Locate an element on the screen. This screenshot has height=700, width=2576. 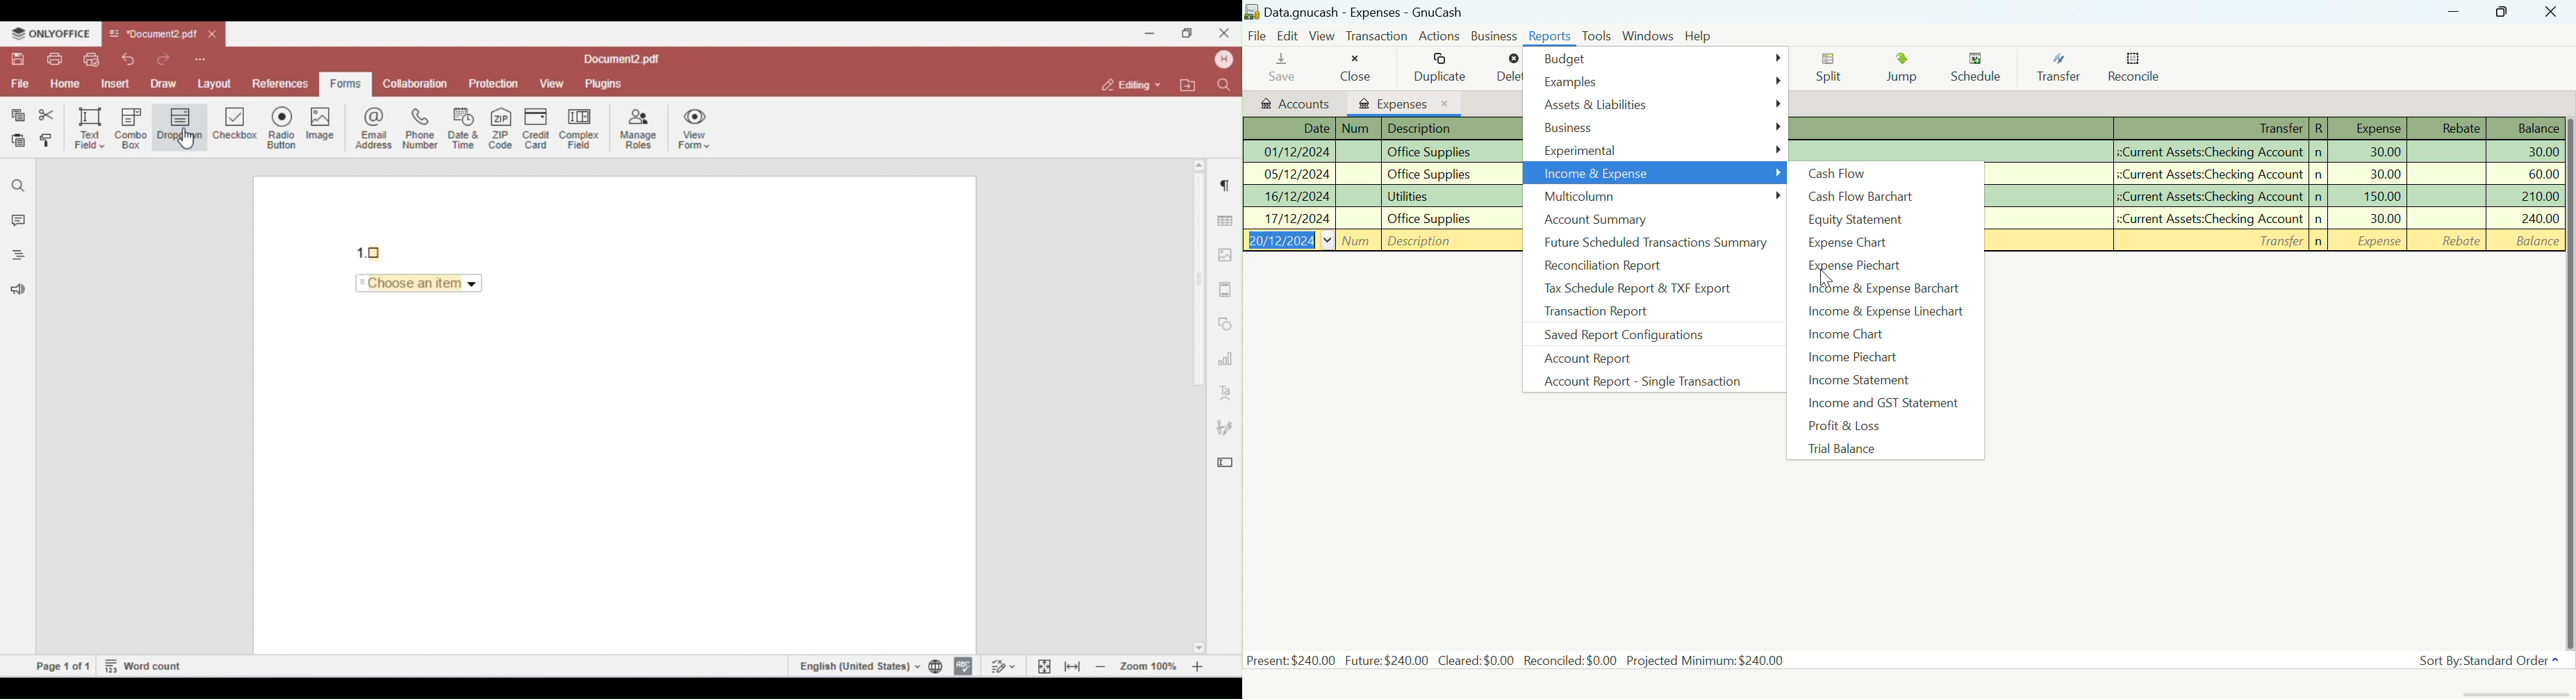
Transaction is located at coordinates (1376, 36).